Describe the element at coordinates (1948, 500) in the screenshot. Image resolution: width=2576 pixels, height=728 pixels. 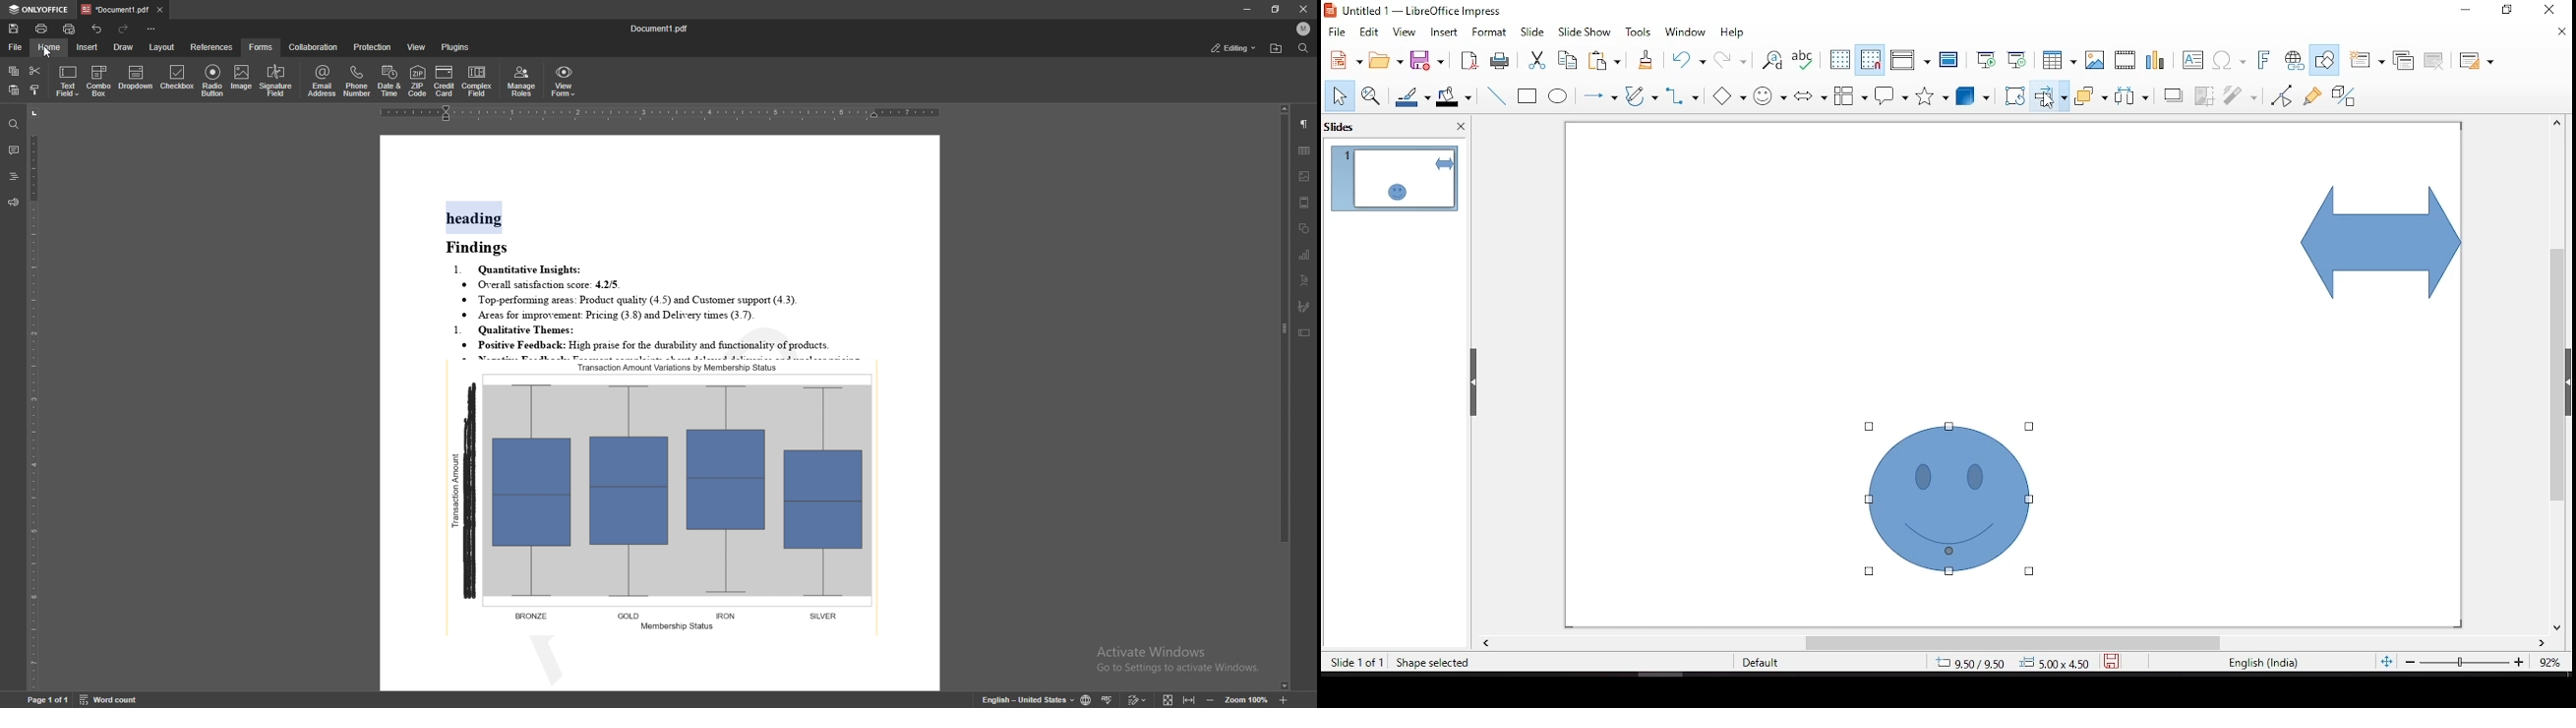
I see `shape (selected)` at that location.